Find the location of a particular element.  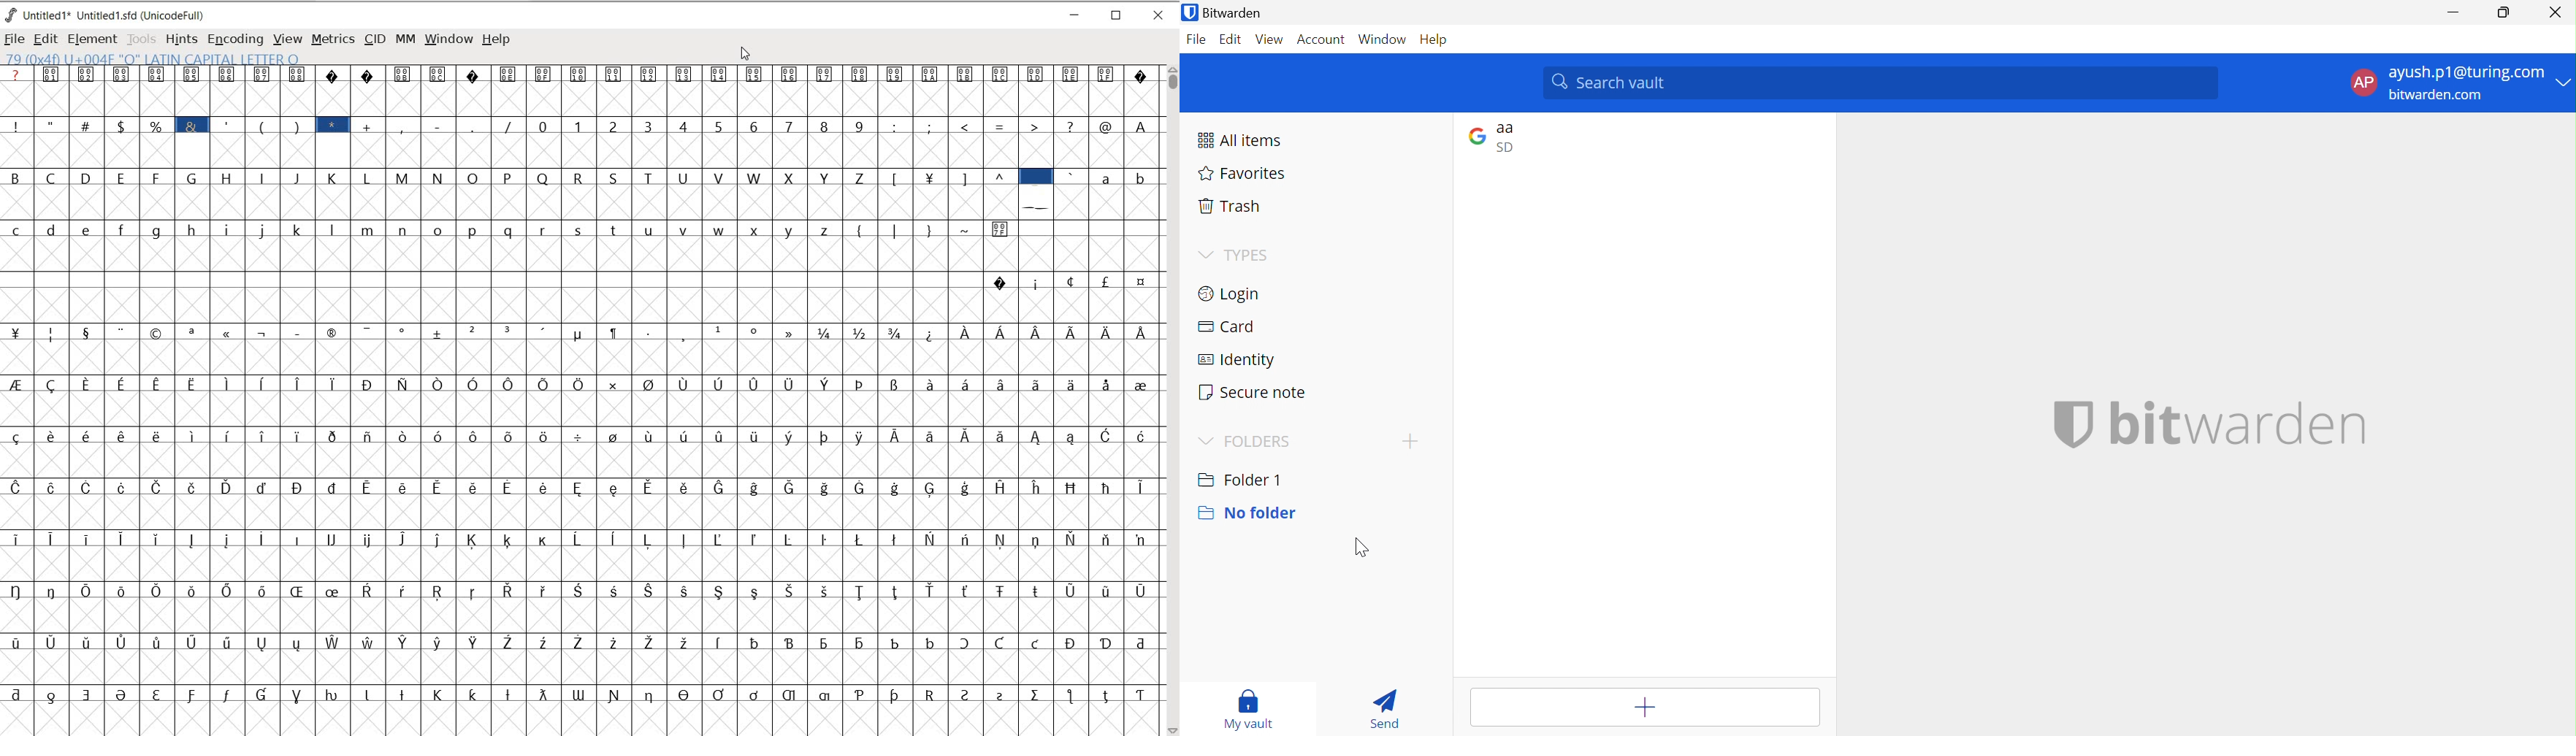

CLOSE is located at coordinates (1158, 16).